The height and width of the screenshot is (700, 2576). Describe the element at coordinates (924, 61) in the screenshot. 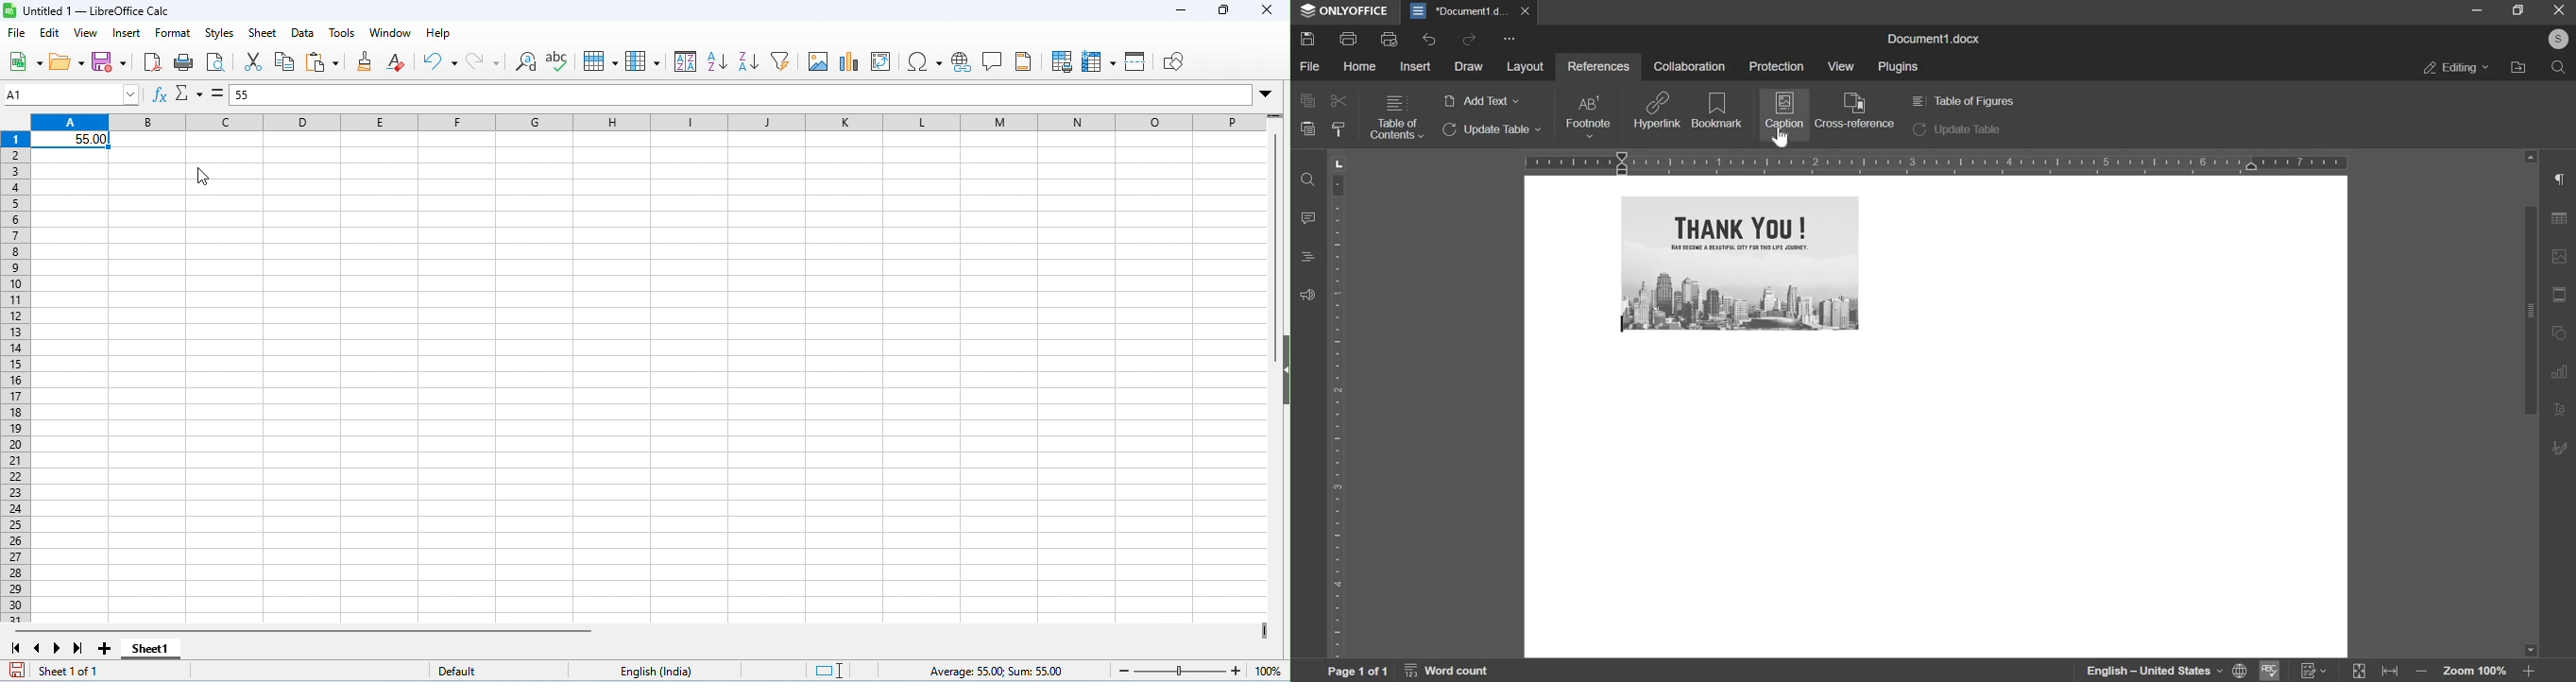

I see `insert special characters` at that location.